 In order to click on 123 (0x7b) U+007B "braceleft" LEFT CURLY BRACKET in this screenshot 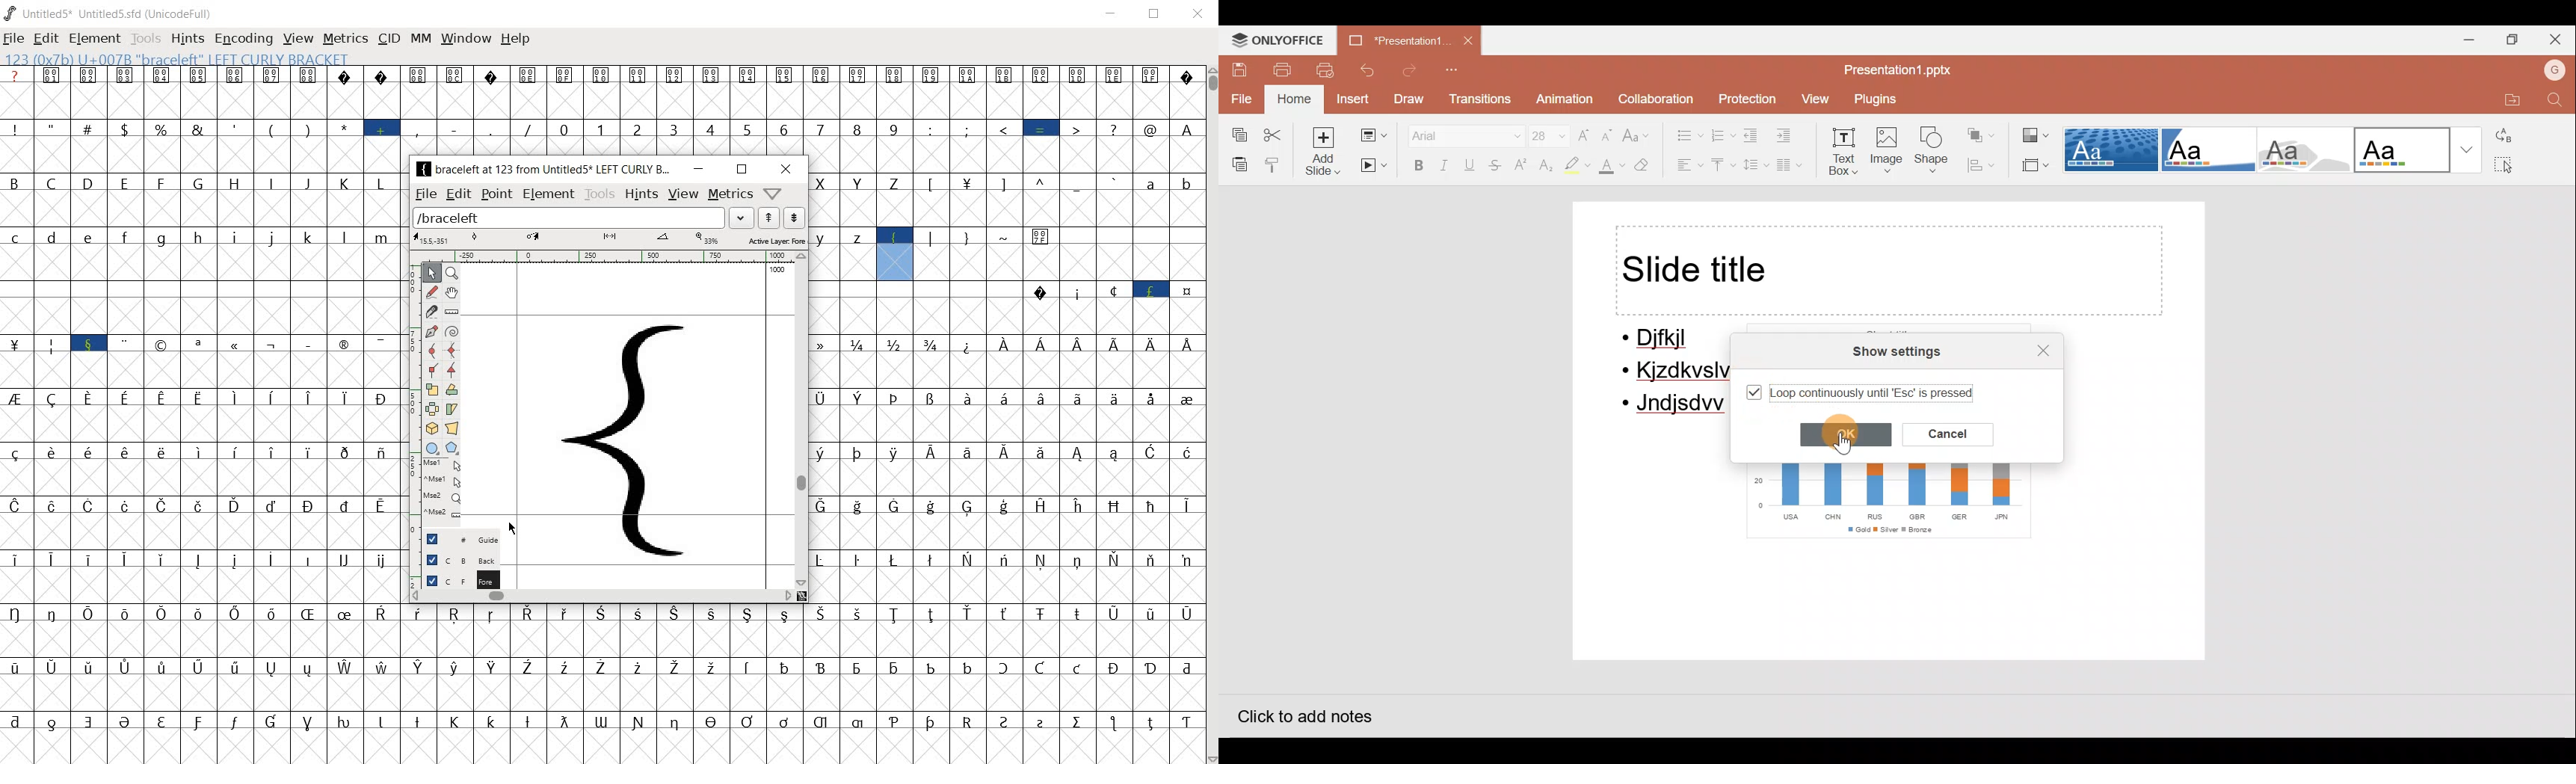, I will do `click(896, 253)`.